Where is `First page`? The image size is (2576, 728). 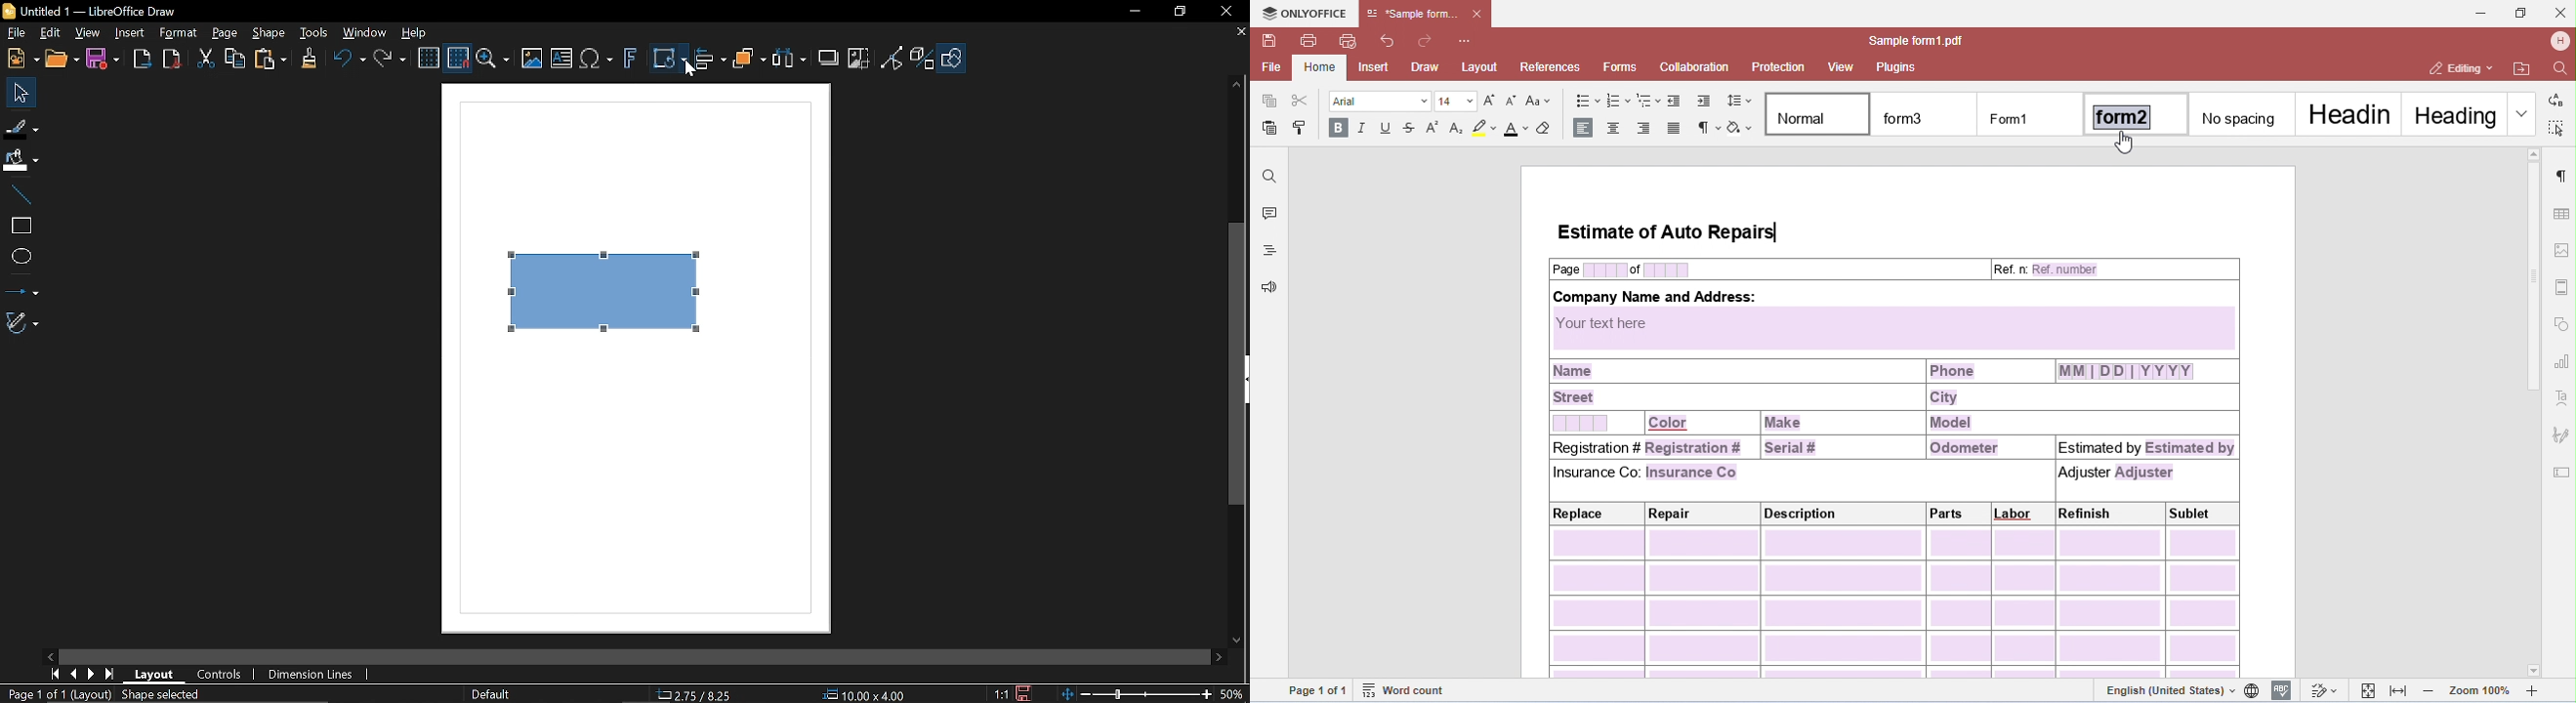
First page is located at coordinates (52, 675).